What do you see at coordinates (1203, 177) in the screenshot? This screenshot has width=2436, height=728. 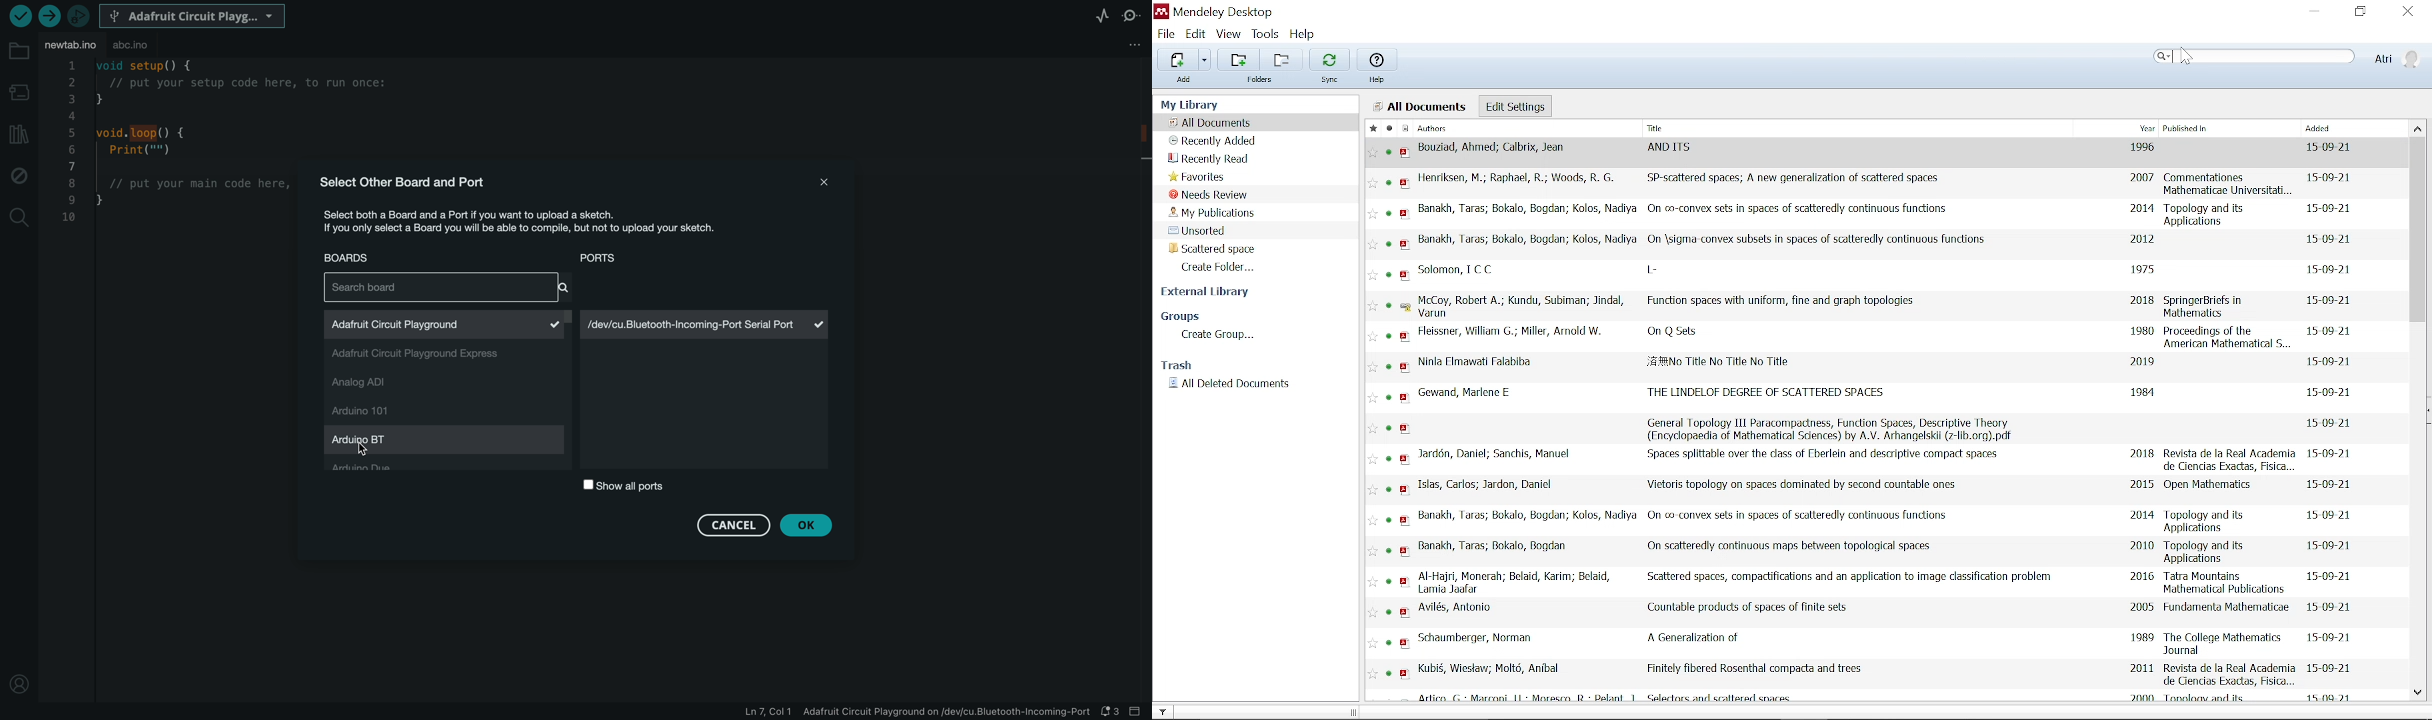 I see `Favorites` at bounding box center [1203, 177].